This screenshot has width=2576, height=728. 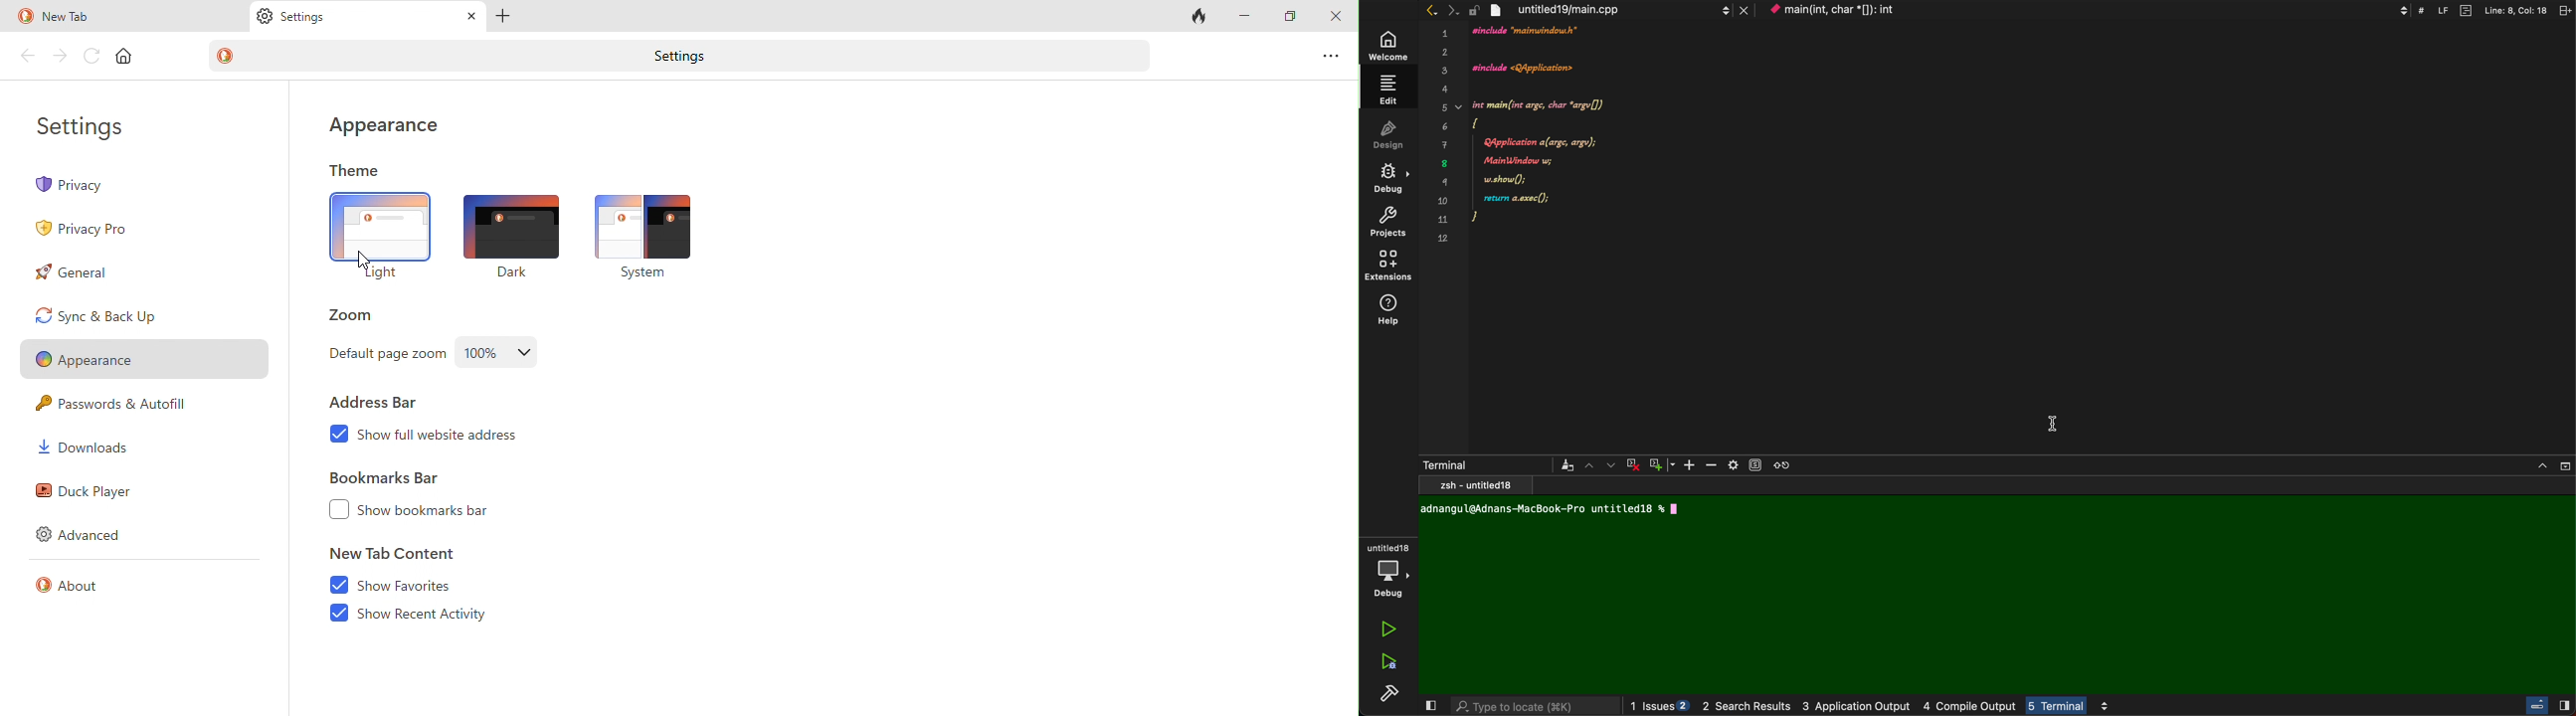 What do you see at coordinates (1599, 465) in the screenshot?
I see `arrows` at bounding box center [1599, 465].